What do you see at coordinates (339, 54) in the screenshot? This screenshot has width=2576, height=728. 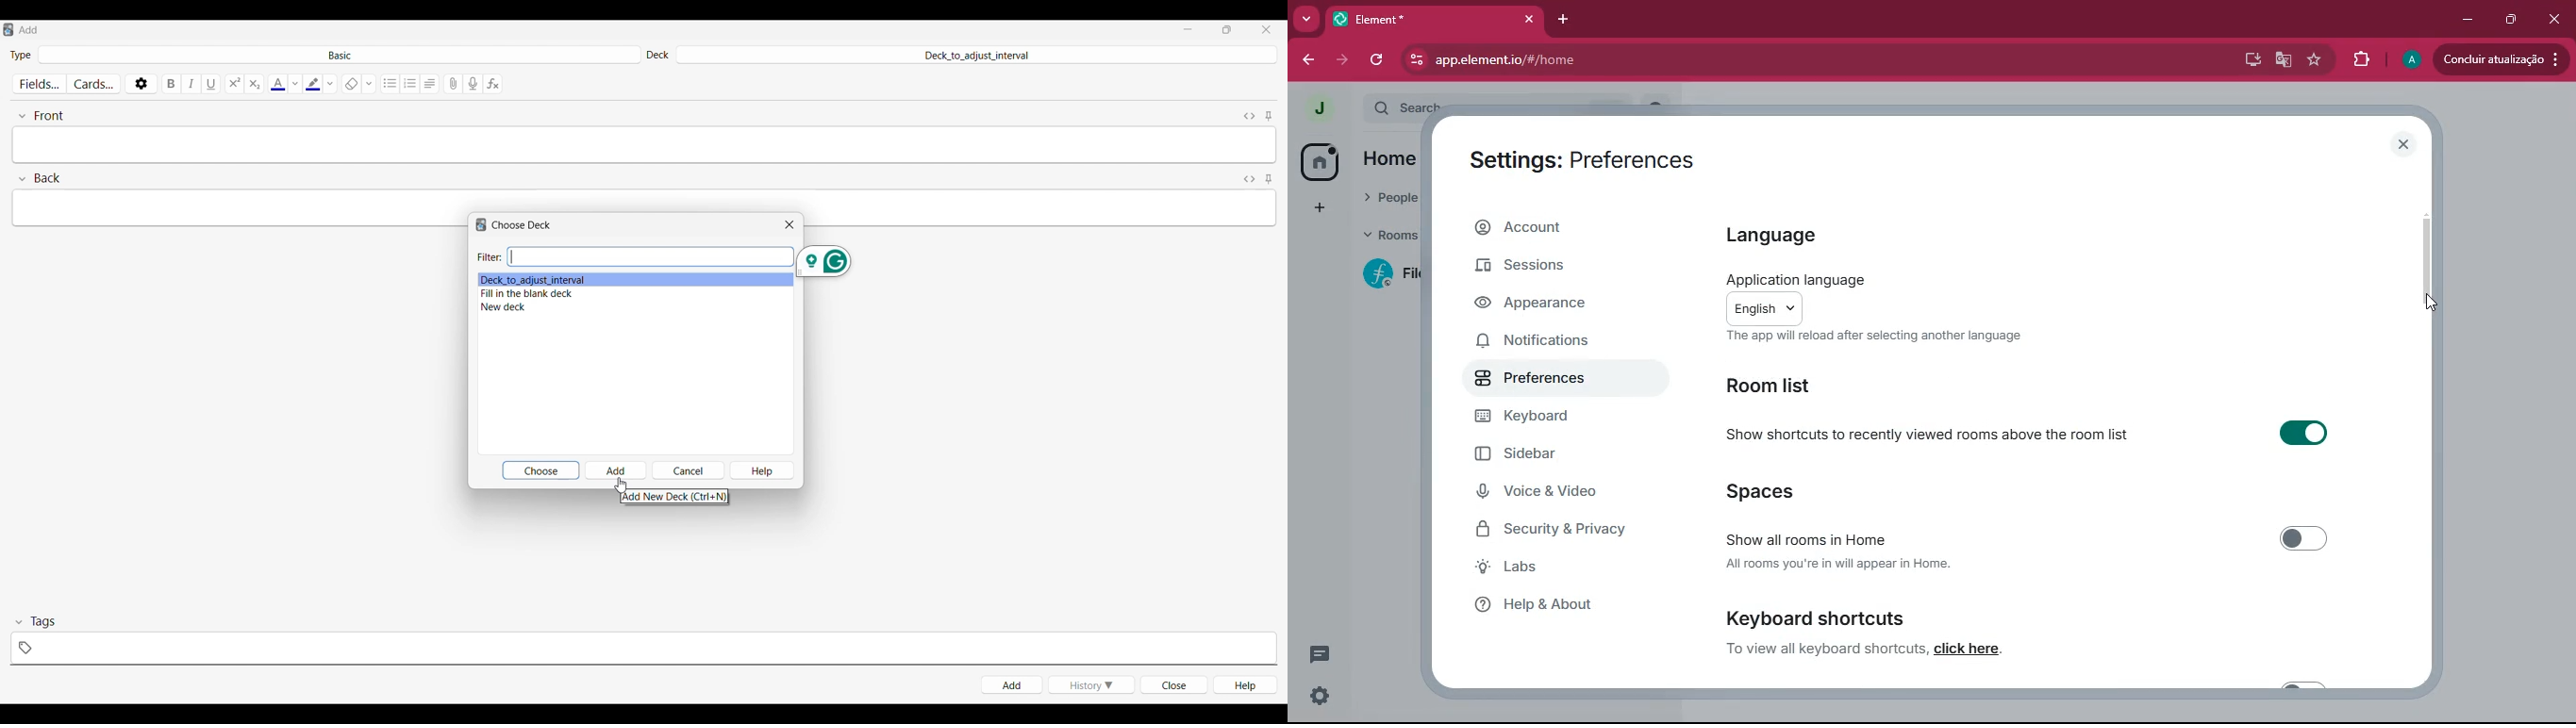 I see `Click to select card type in deck` at bounding box center [339, 54].